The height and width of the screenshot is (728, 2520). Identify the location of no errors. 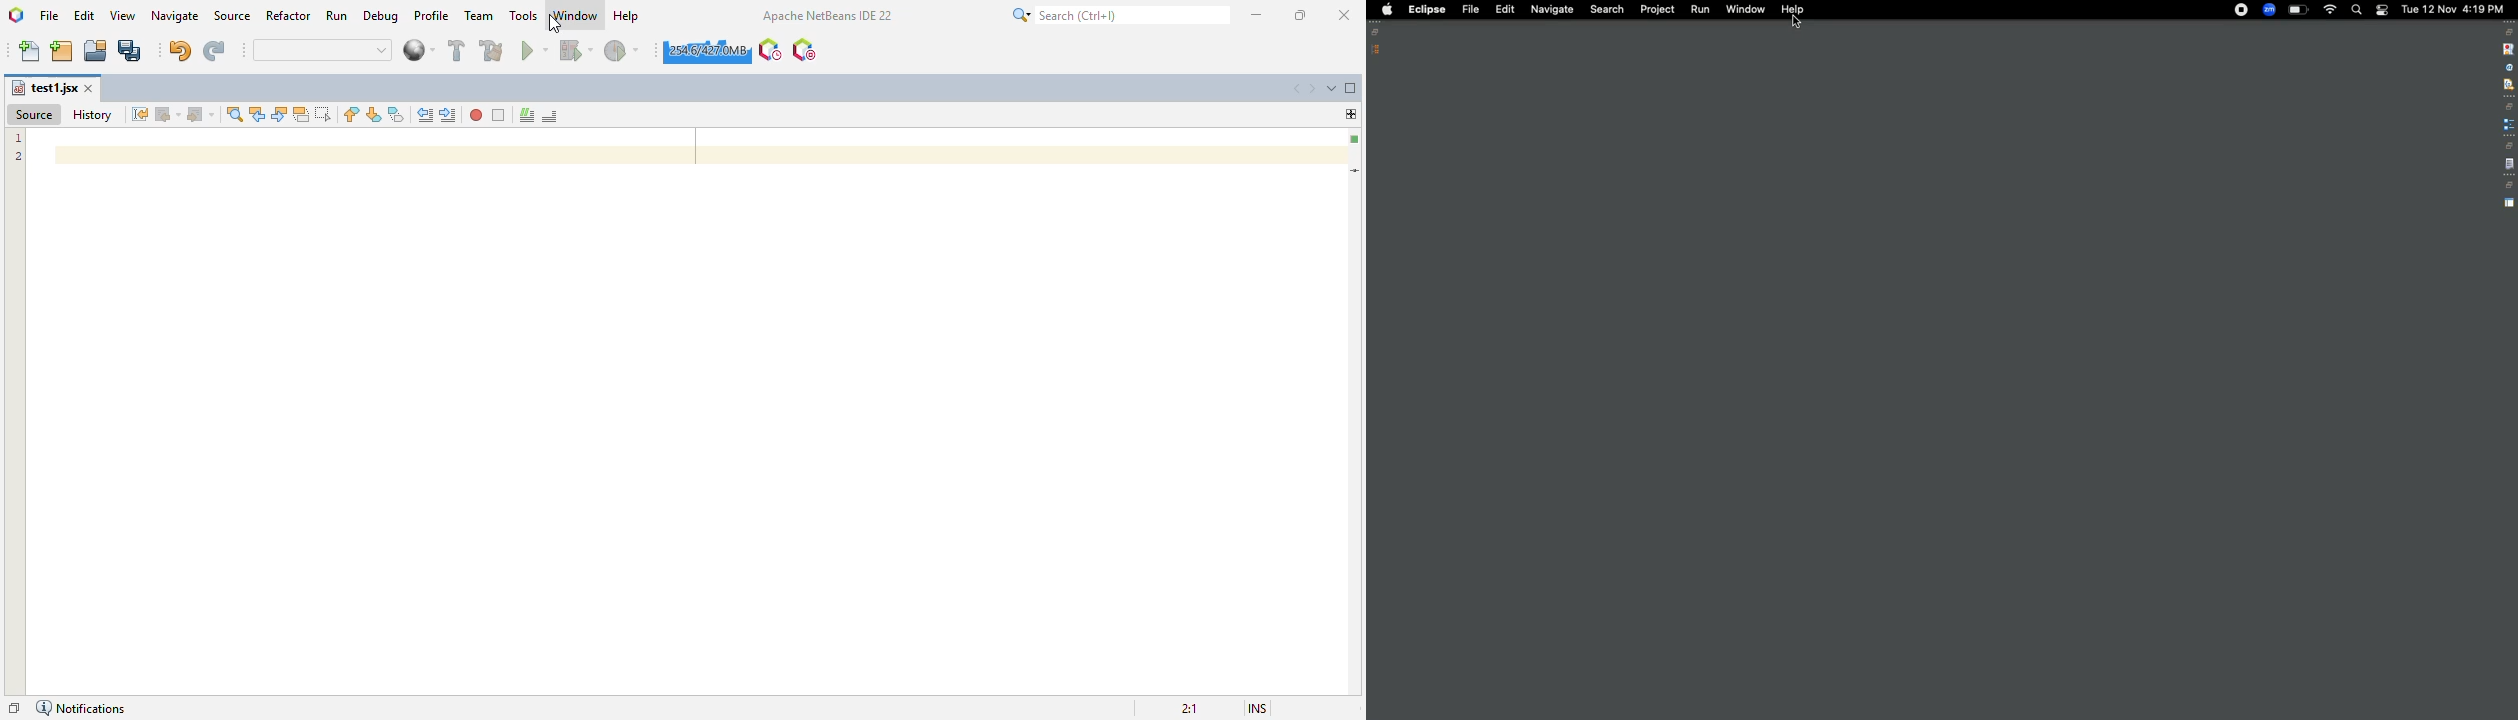
(1354, 139).